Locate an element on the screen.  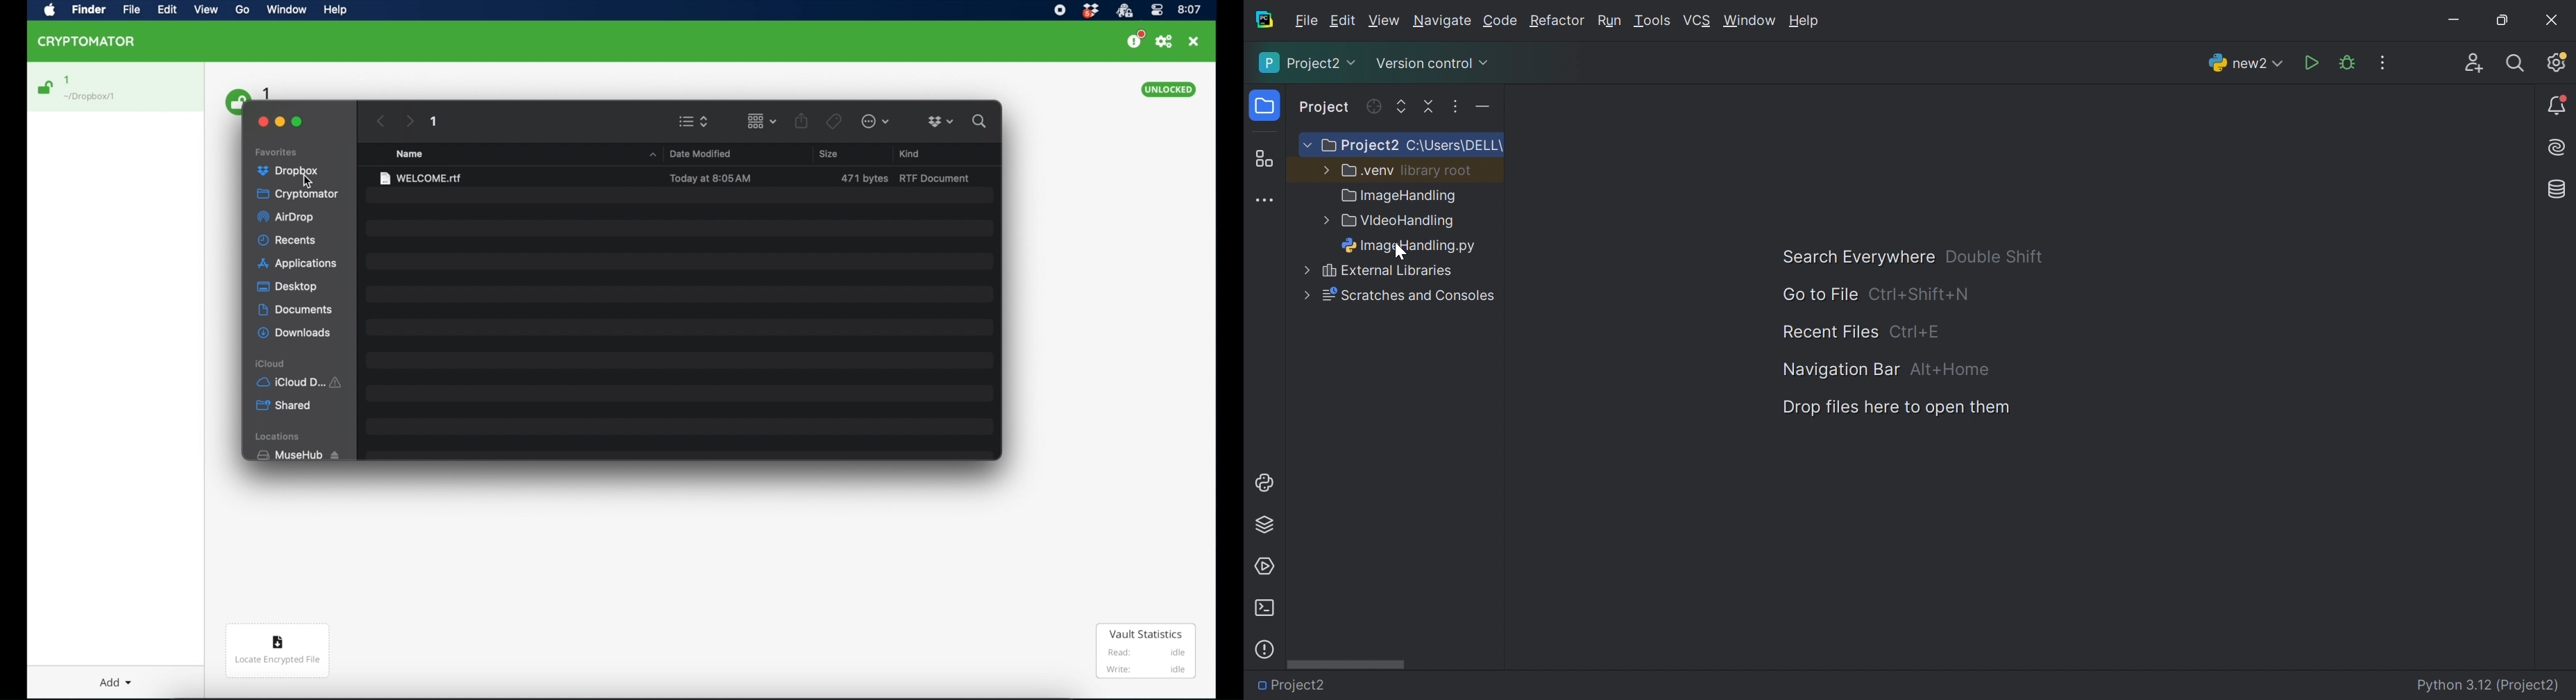
VideoHandling.py is located at coordinates (1418, 683).